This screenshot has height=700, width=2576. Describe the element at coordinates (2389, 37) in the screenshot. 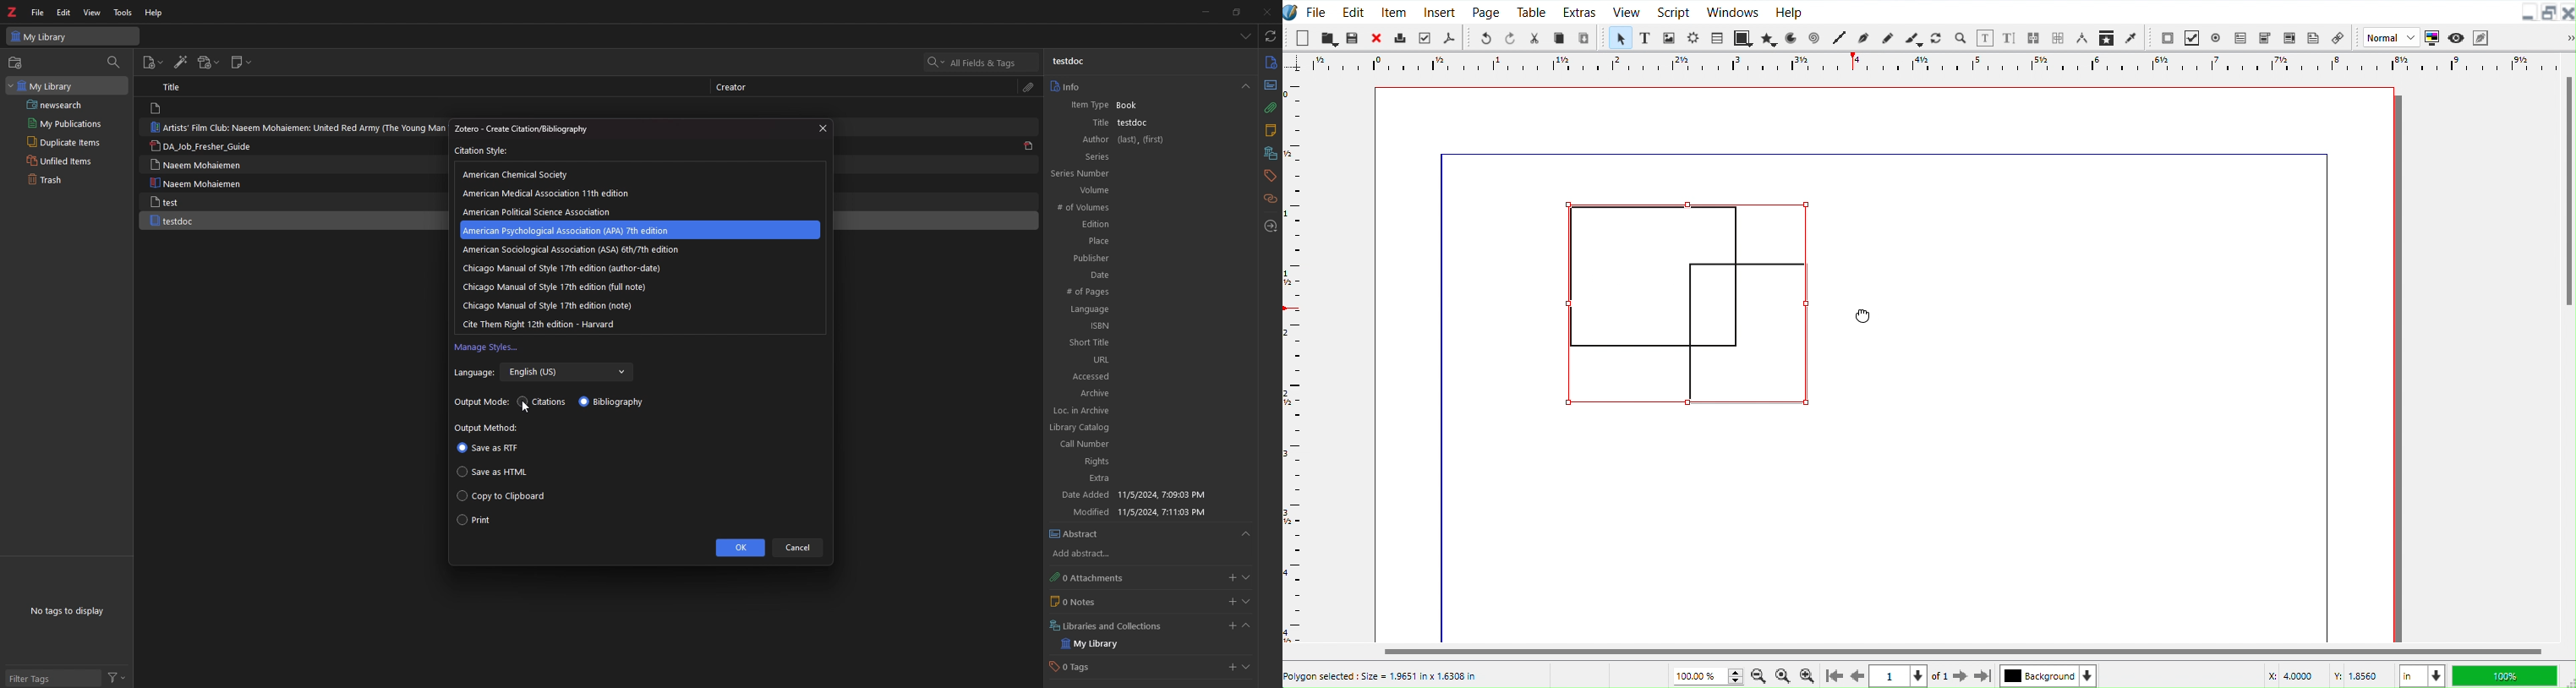

I see `Normal` at that location.